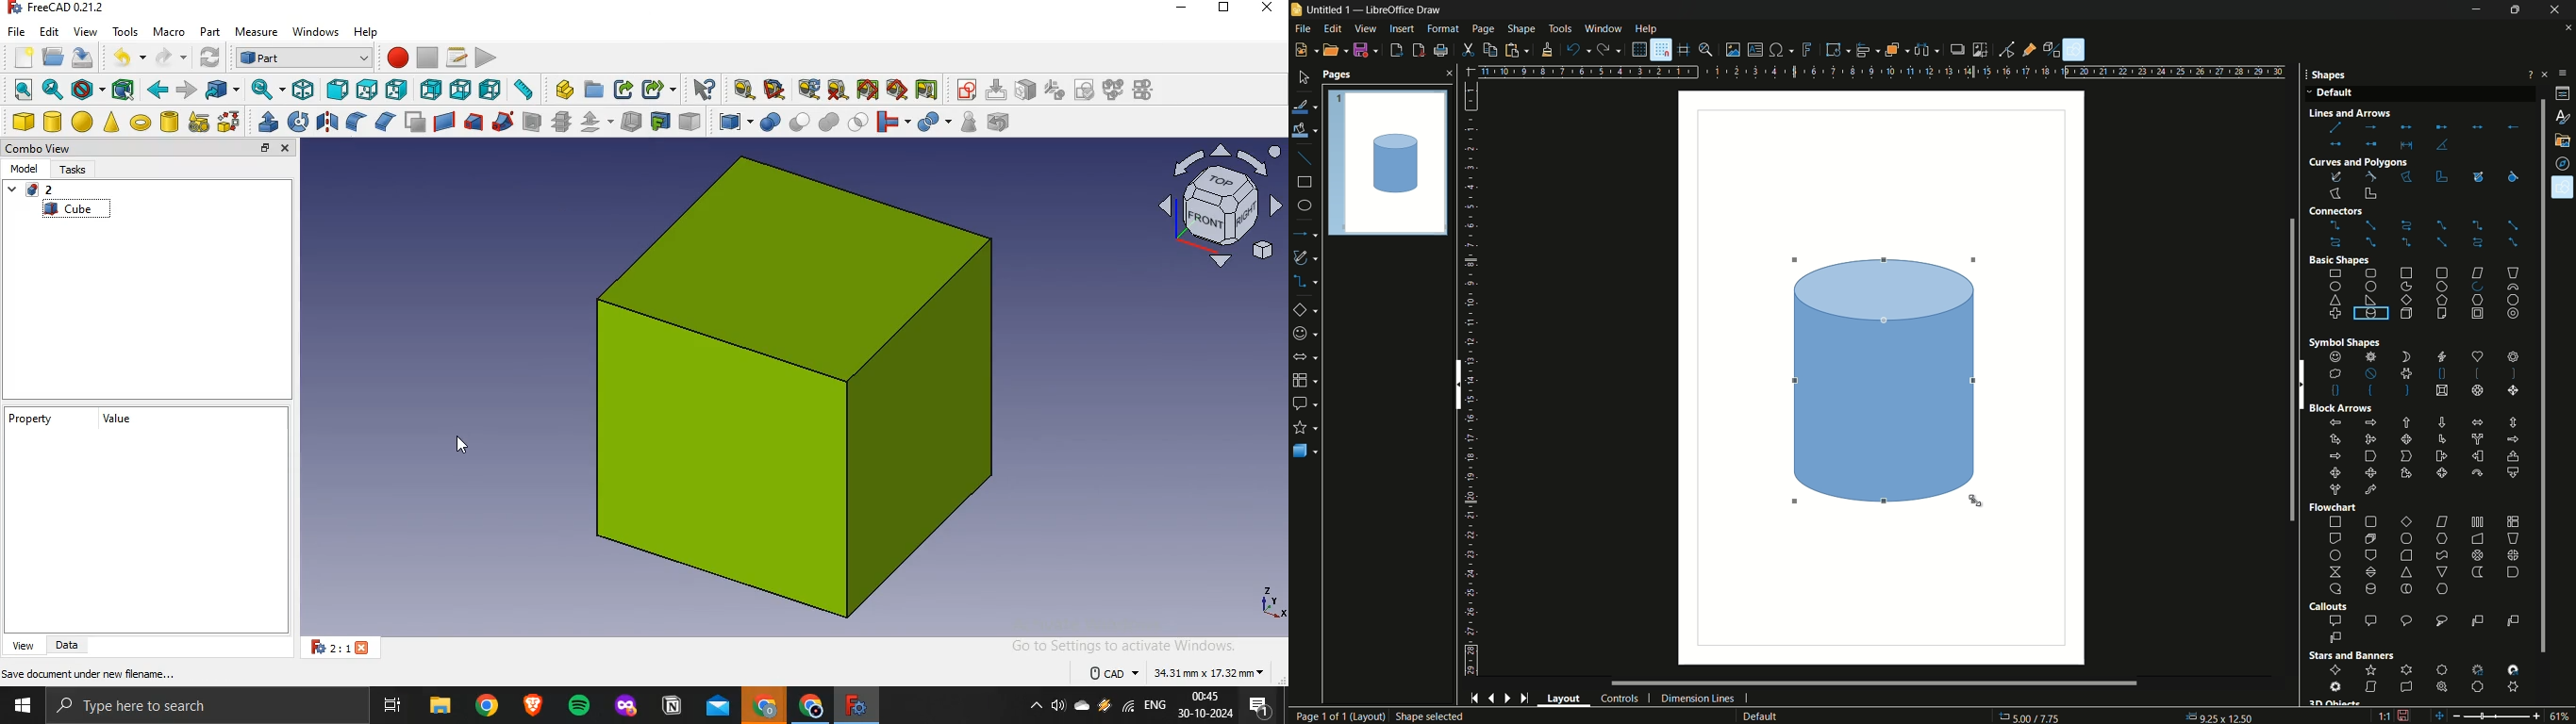 This screenshot has width=2576, height=728. What do you see at coordinates (440, 705) in the screenshot?
I see `file explorer` at bounding box center [440, 705].